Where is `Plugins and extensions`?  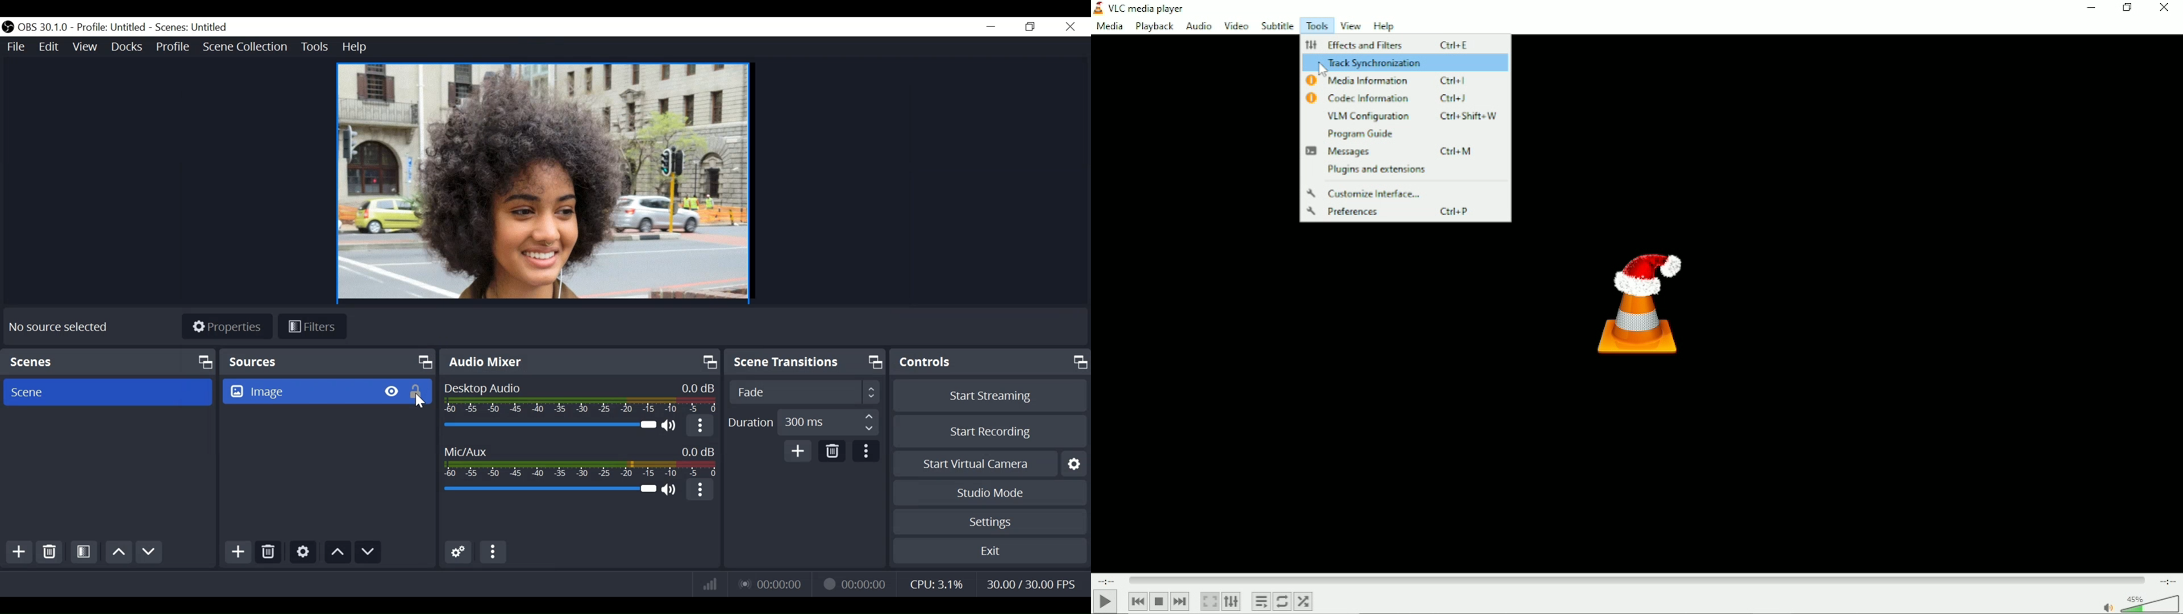 Plugins and extensions is located at coordinates (1375, 170).